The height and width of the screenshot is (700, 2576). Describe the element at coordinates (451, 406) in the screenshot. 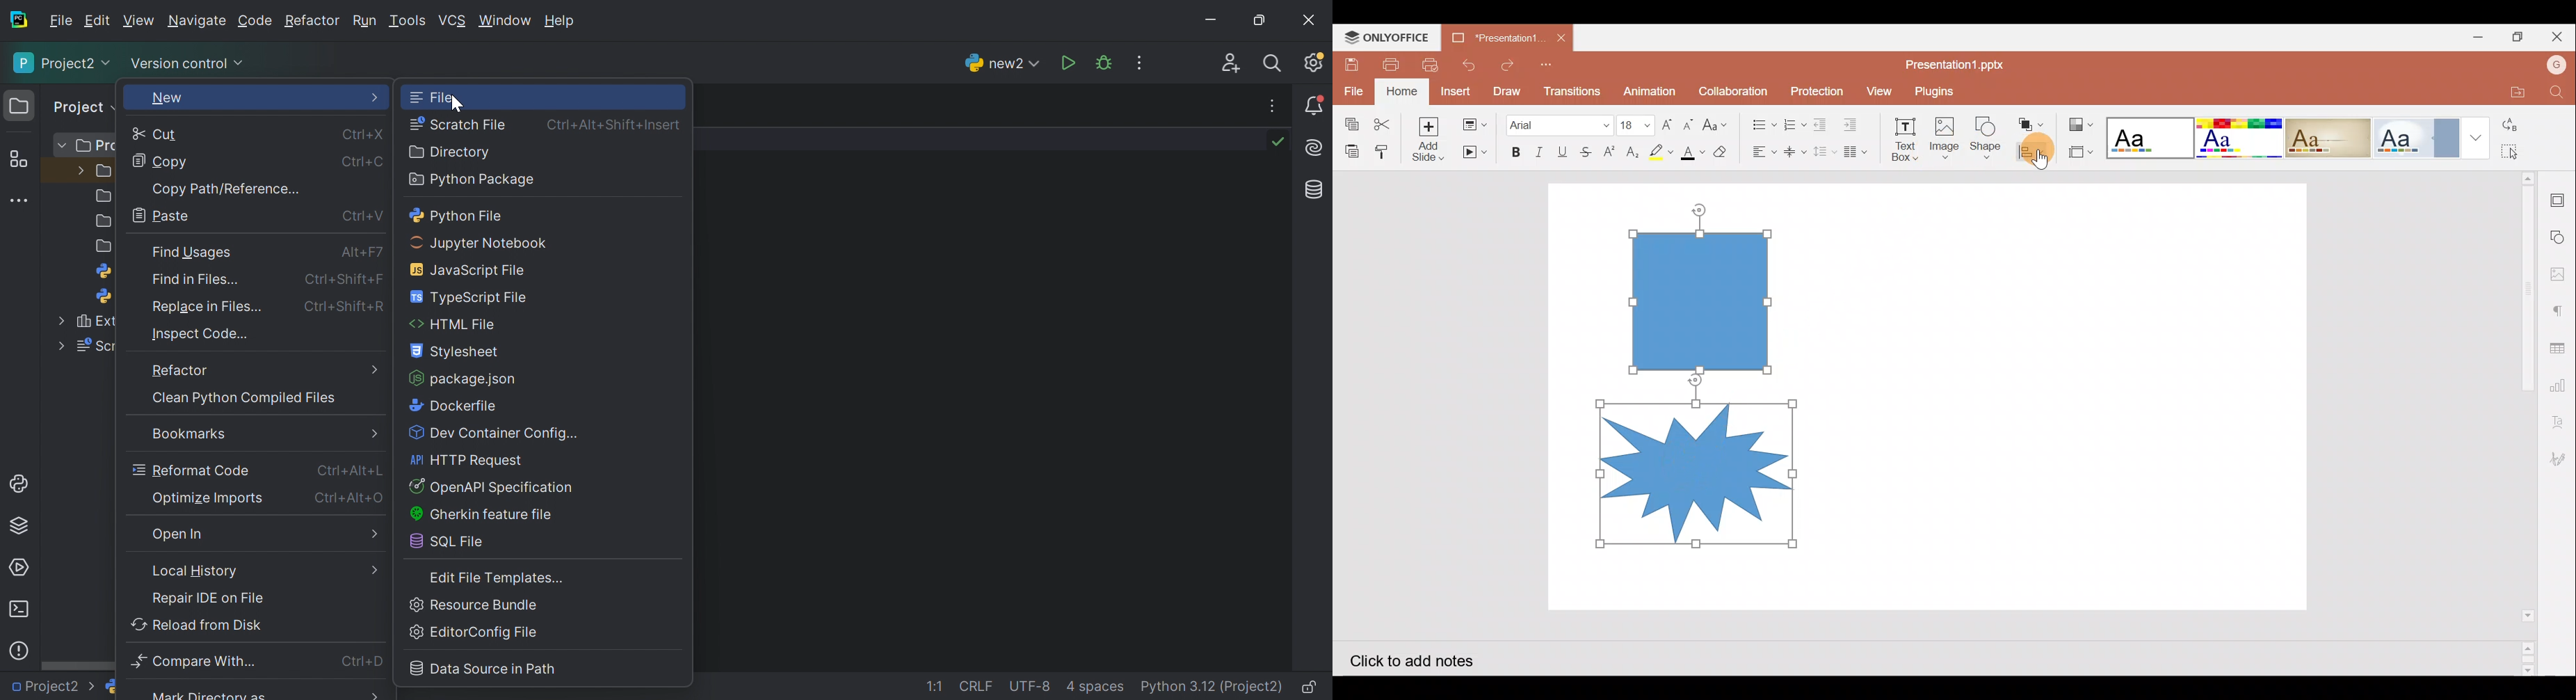

I see `Dockerfile` at that location.